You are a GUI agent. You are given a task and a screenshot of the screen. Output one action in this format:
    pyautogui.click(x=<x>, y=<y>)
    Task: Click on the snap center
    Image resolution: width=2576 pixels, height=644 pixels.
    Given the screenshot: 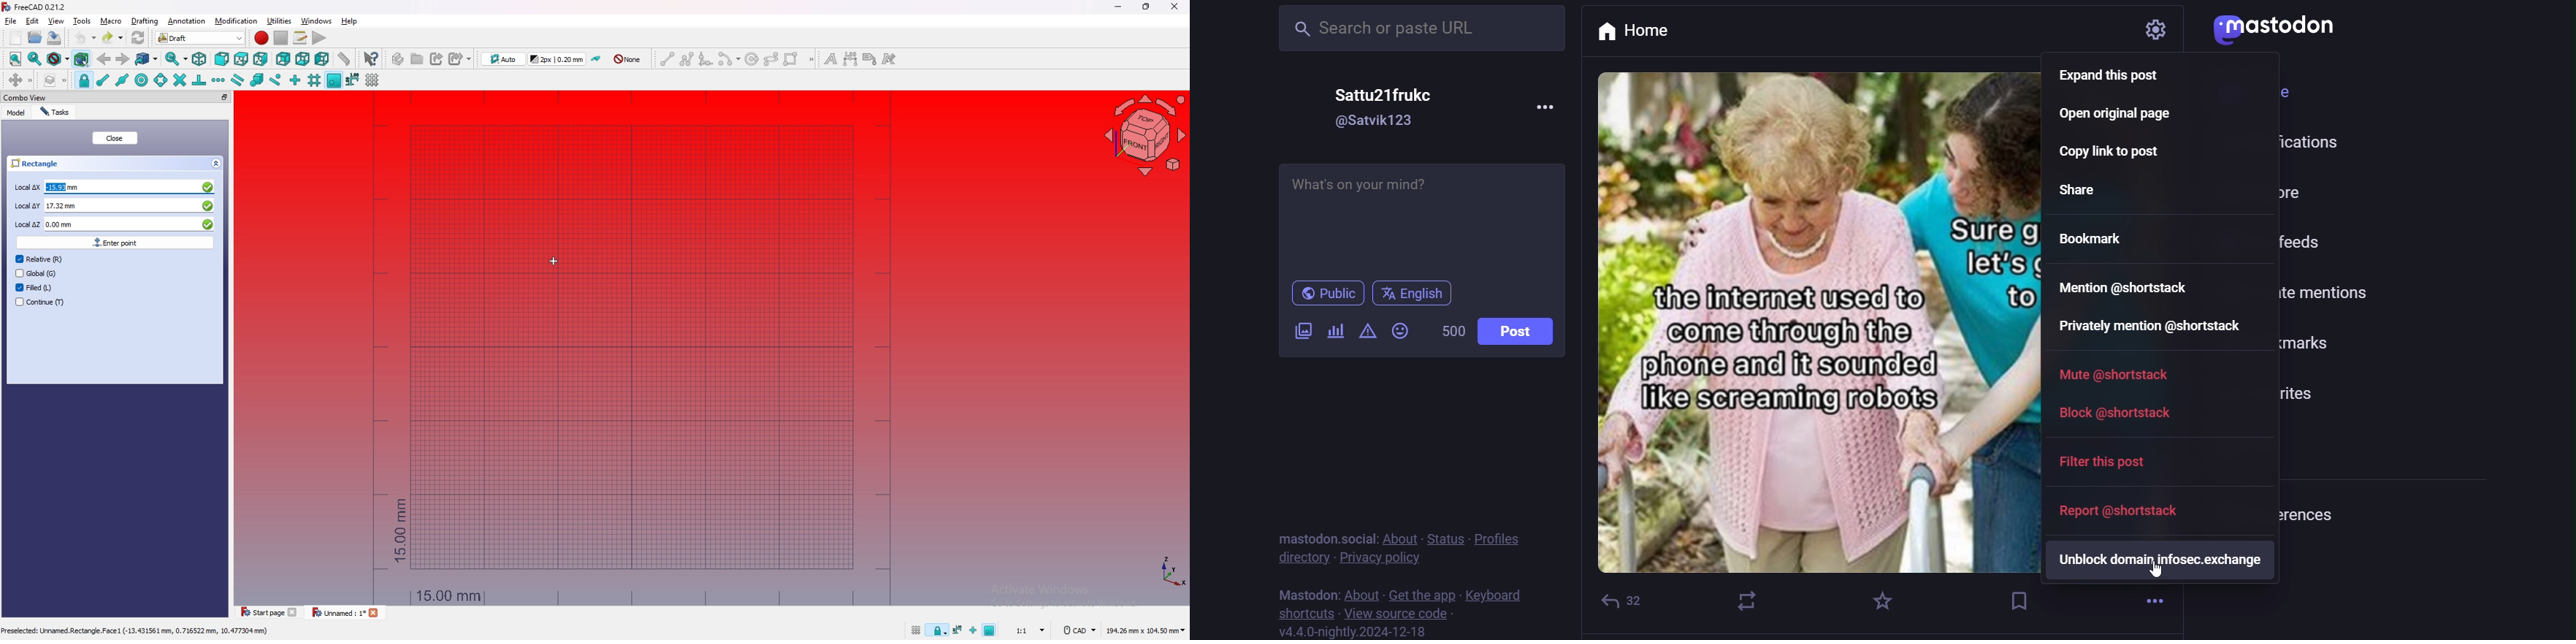 What is the action you would take?
    pyautogui.click(x=141, y=80)
    